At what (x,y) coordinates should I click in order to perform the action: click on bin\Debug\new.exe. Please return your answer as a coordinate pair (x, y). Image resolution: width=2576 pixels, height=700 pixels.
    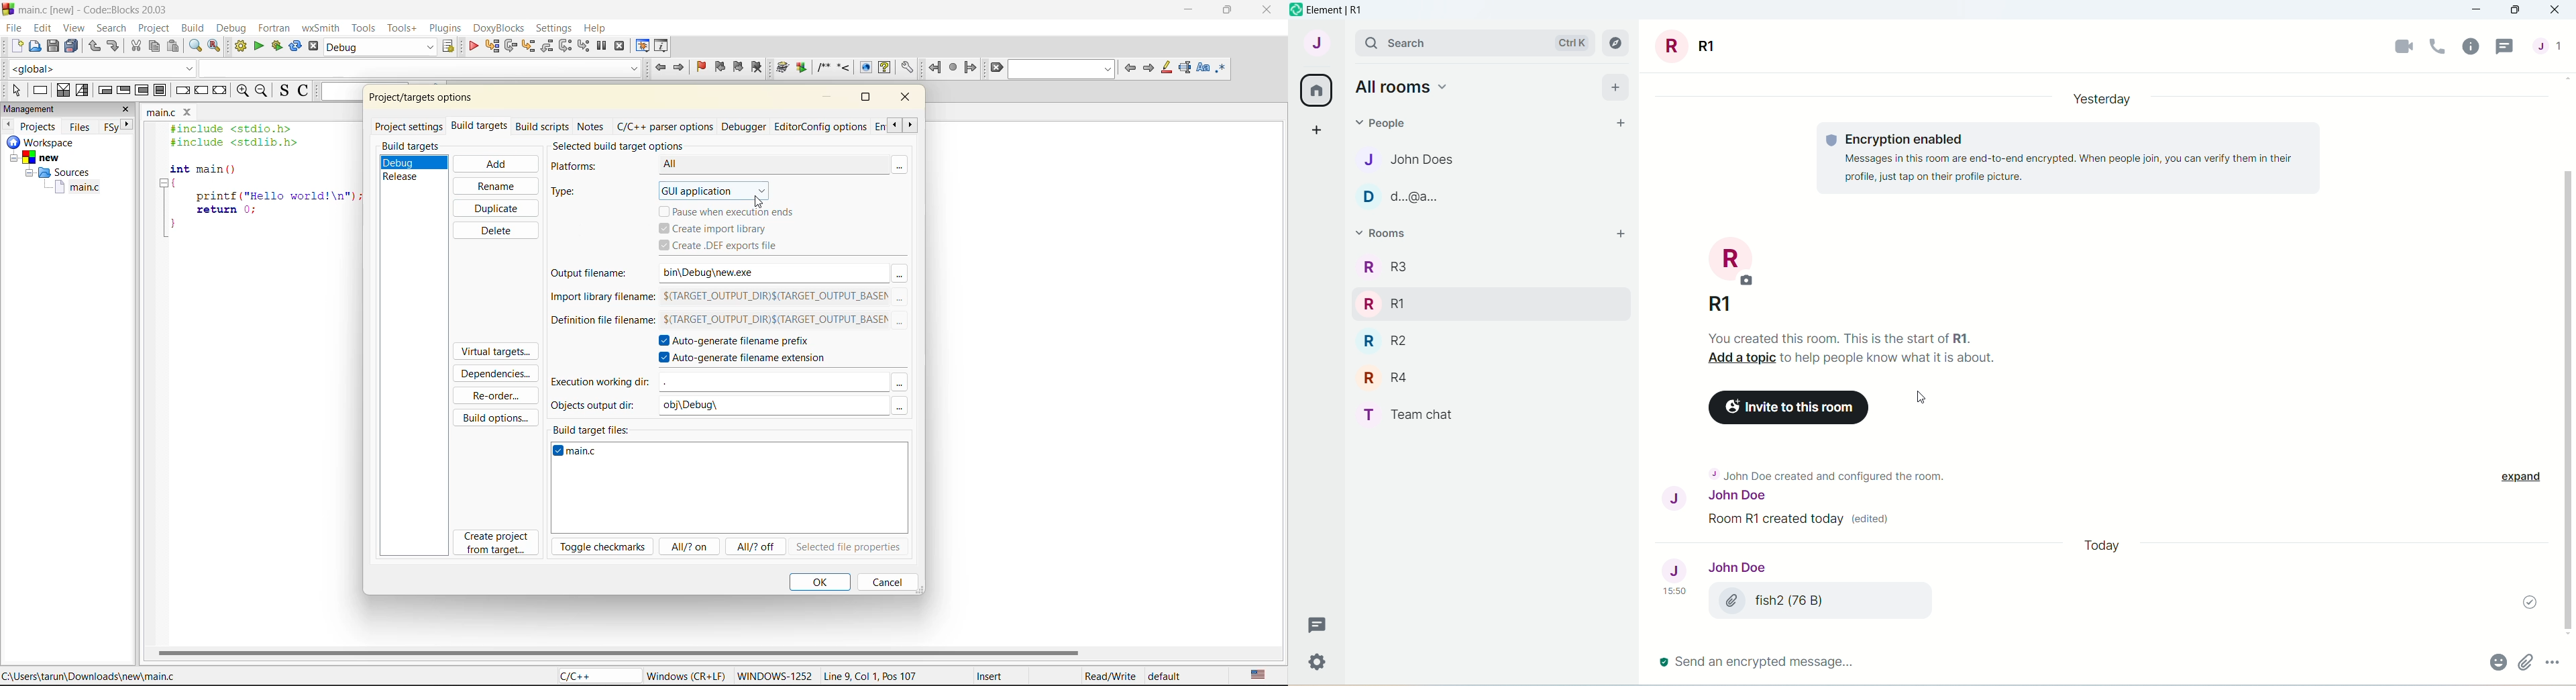
    Looking at the image, I should click on (761, 272).